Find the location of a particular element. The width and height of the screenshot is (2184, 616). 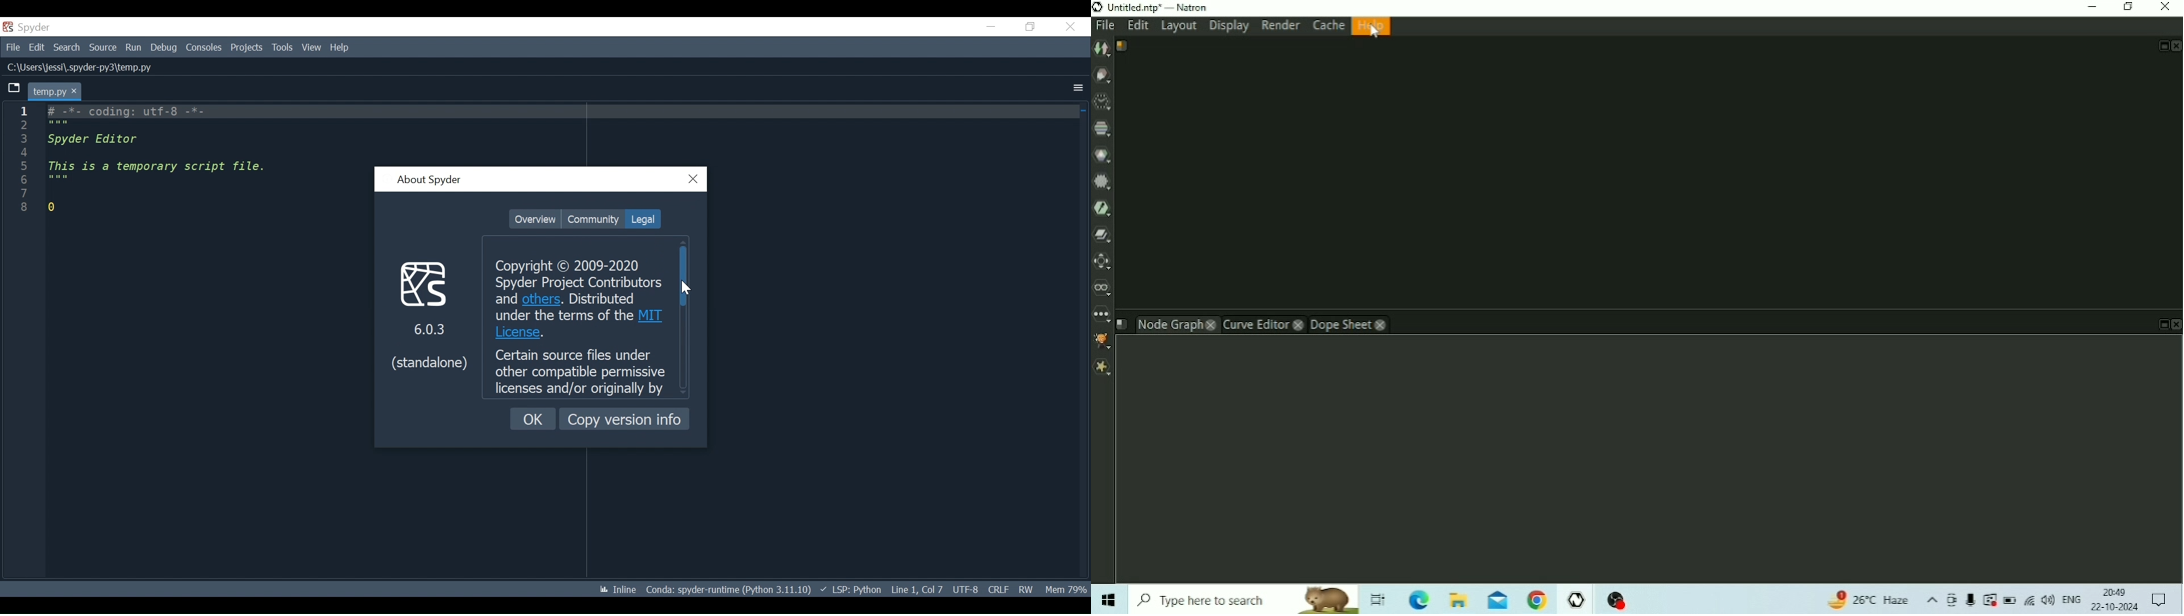

Copyright © 2009-2020
Spyder Project Contributors
and others. Distributed
under the terms of the MIT
License. is located at coordinates (572, 300).